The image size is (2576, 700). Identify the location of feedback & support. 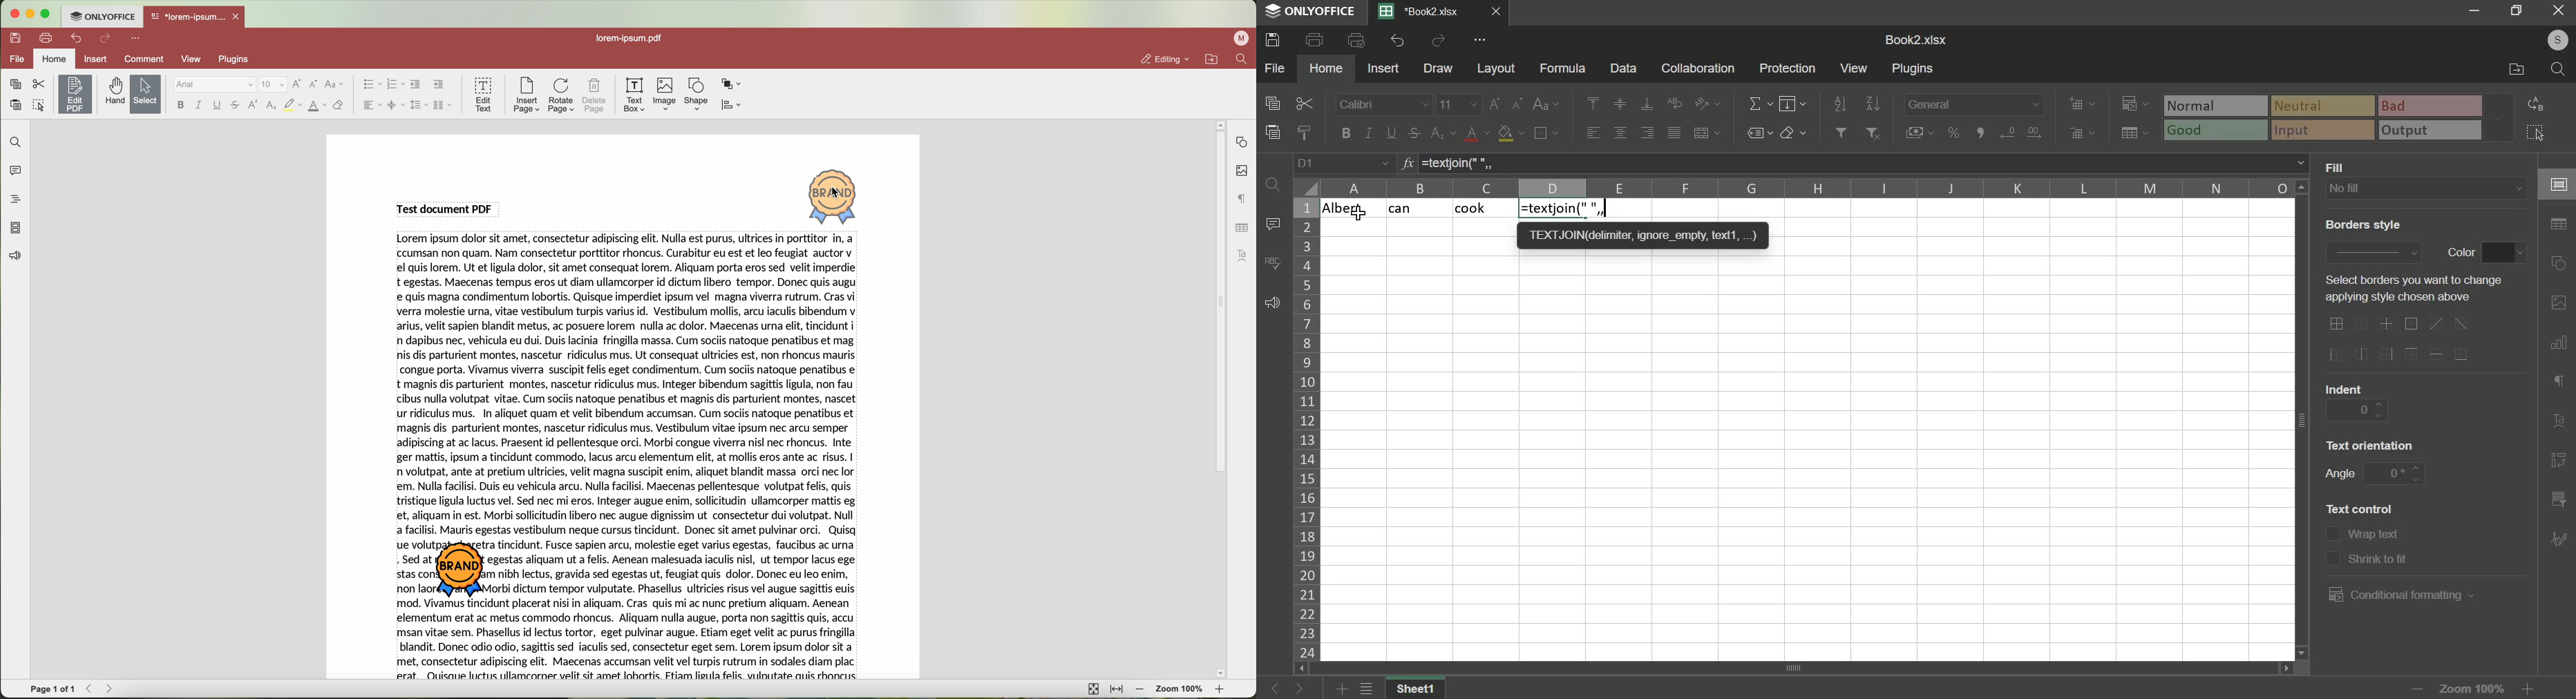
(14, 257).